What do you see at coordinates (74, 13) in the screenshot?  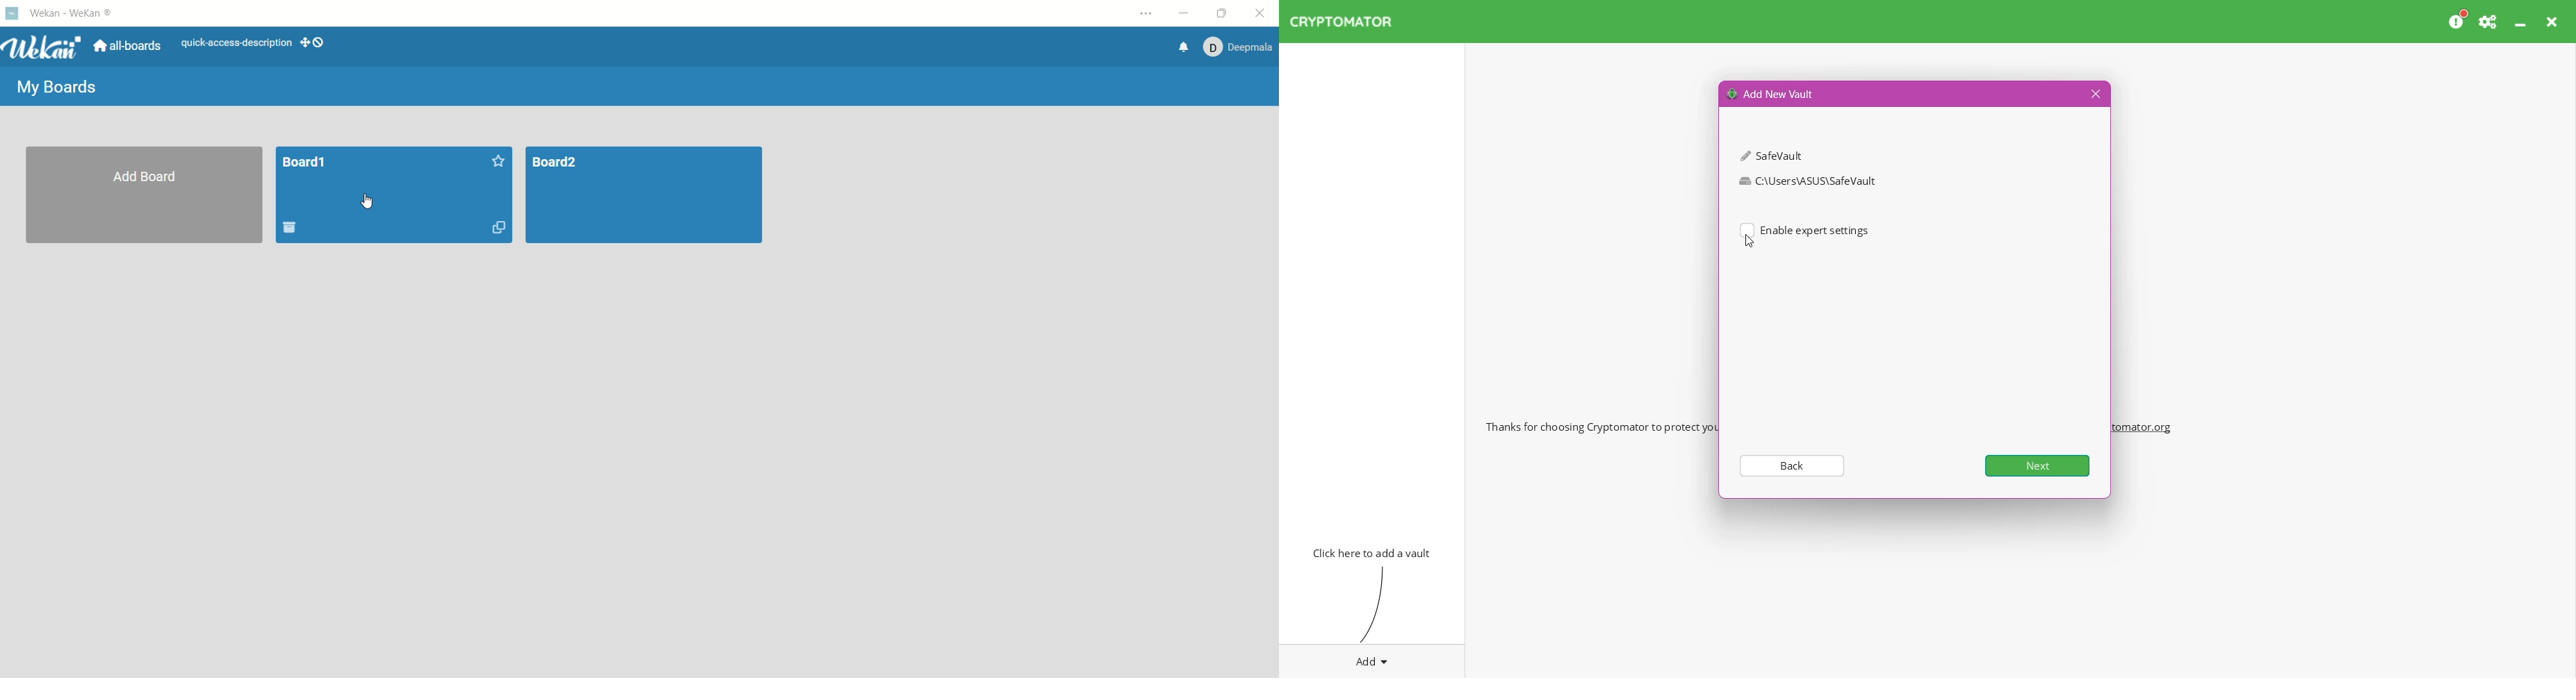 I see `title` at bounding box center [74, 13].